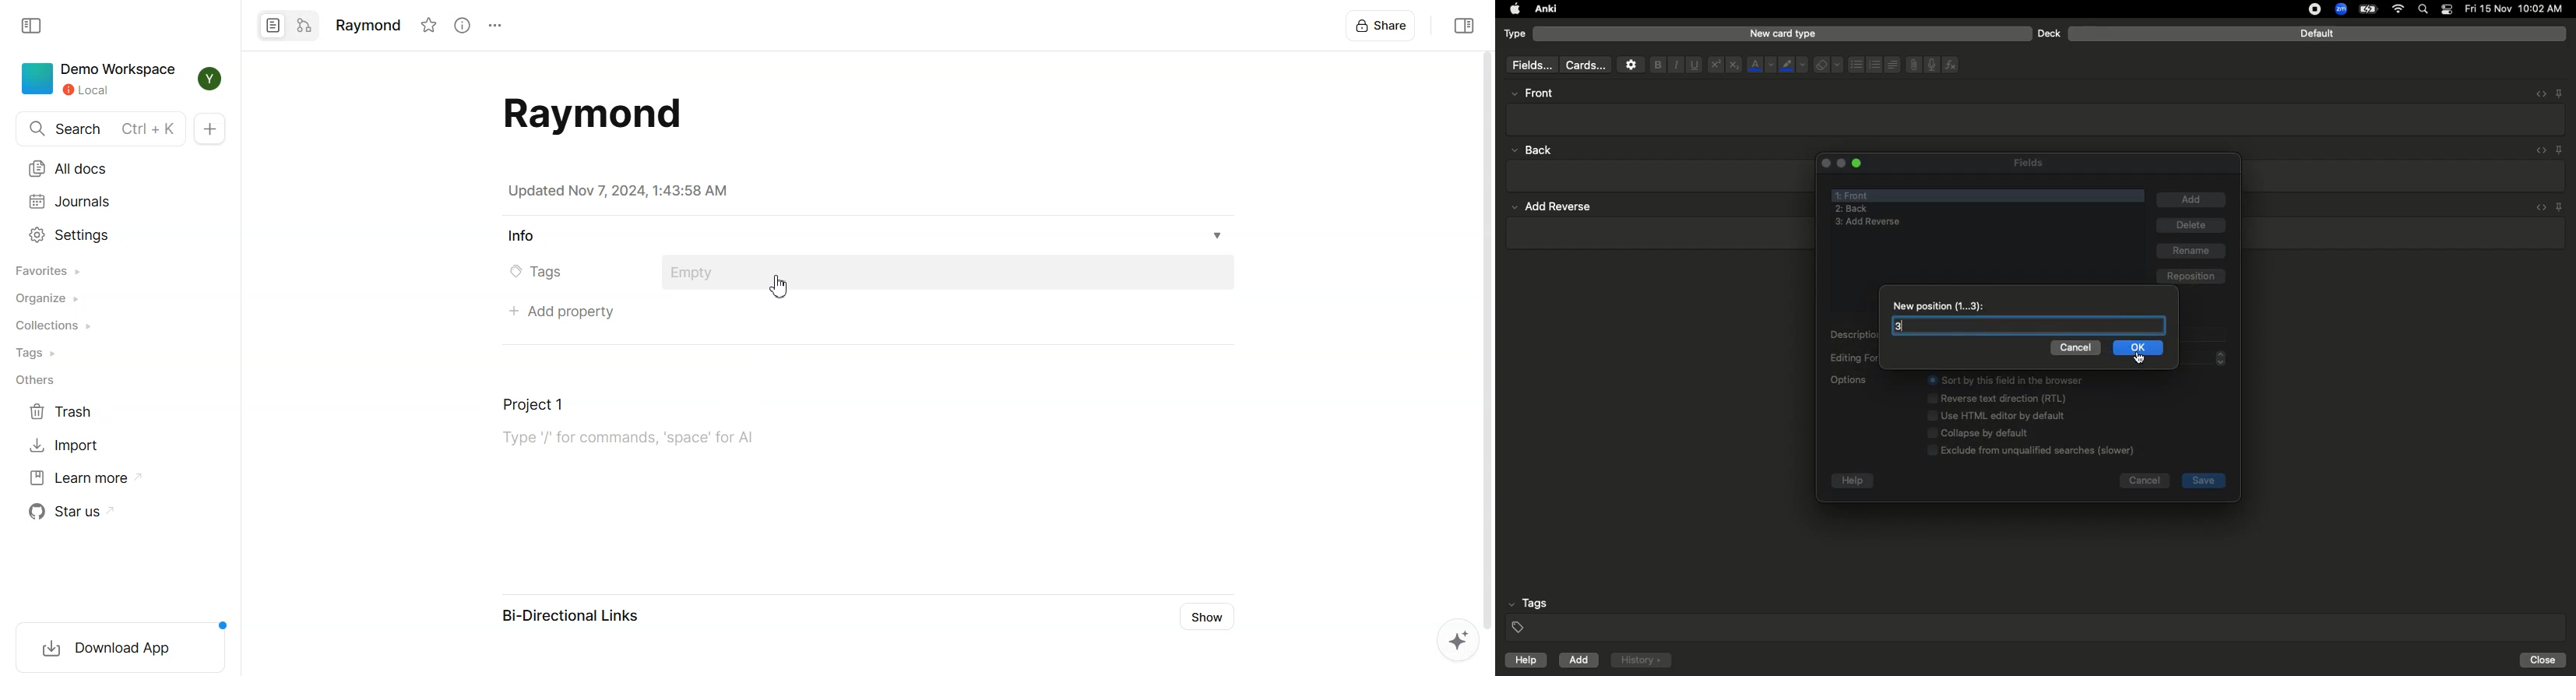  I want to click on Others, so click(34, 382).